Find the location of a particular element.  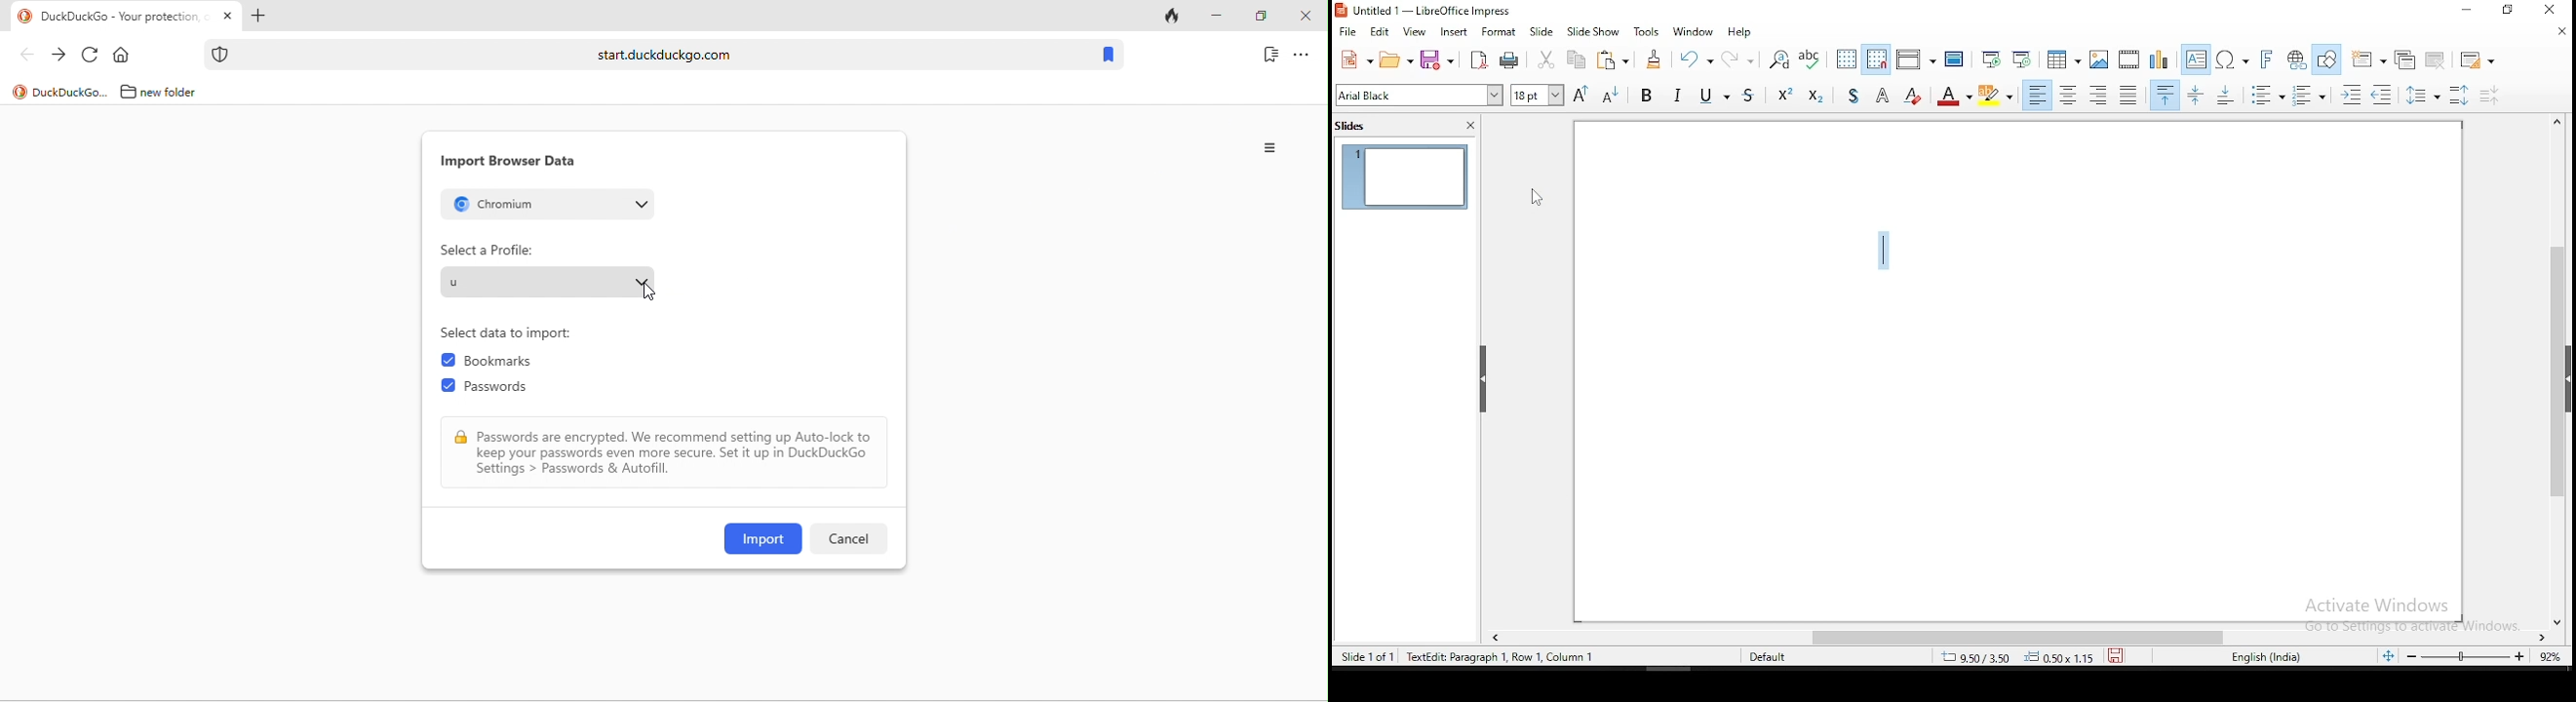

clone formatting is located at coordinates (1656, 58).